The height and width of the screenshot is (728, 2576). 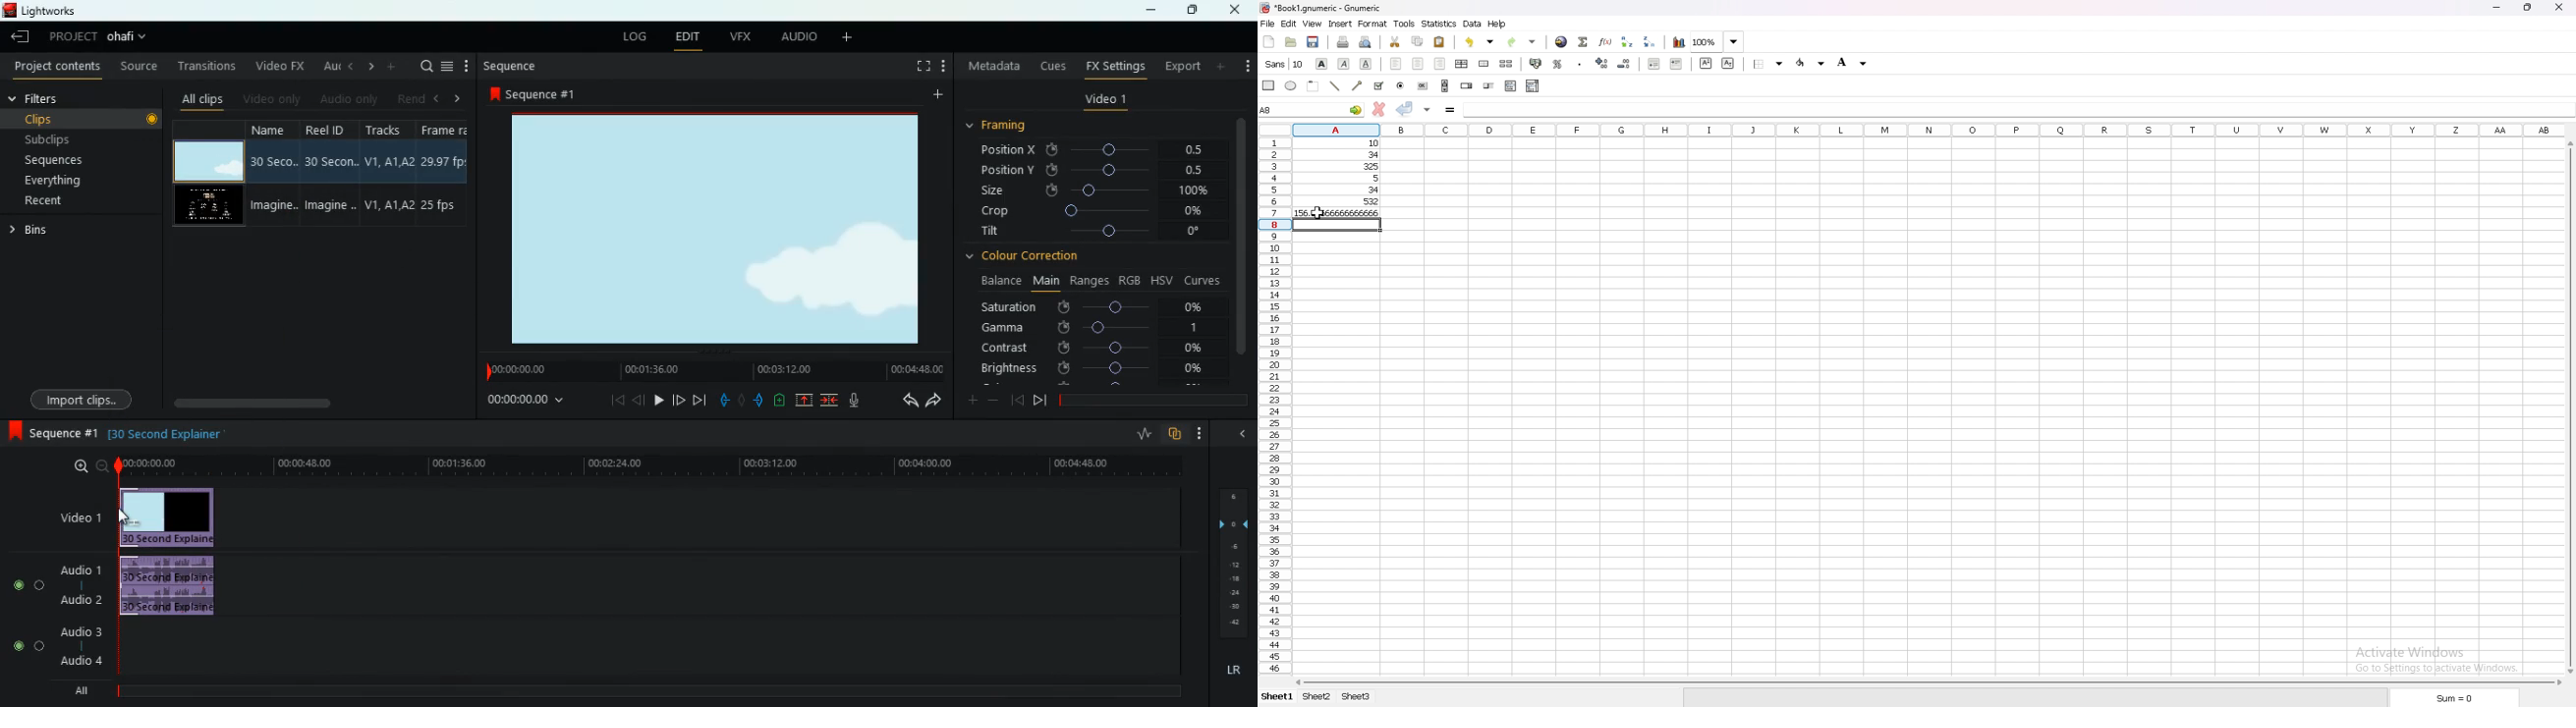 I want to click on line, so click(x=1333, y=86).